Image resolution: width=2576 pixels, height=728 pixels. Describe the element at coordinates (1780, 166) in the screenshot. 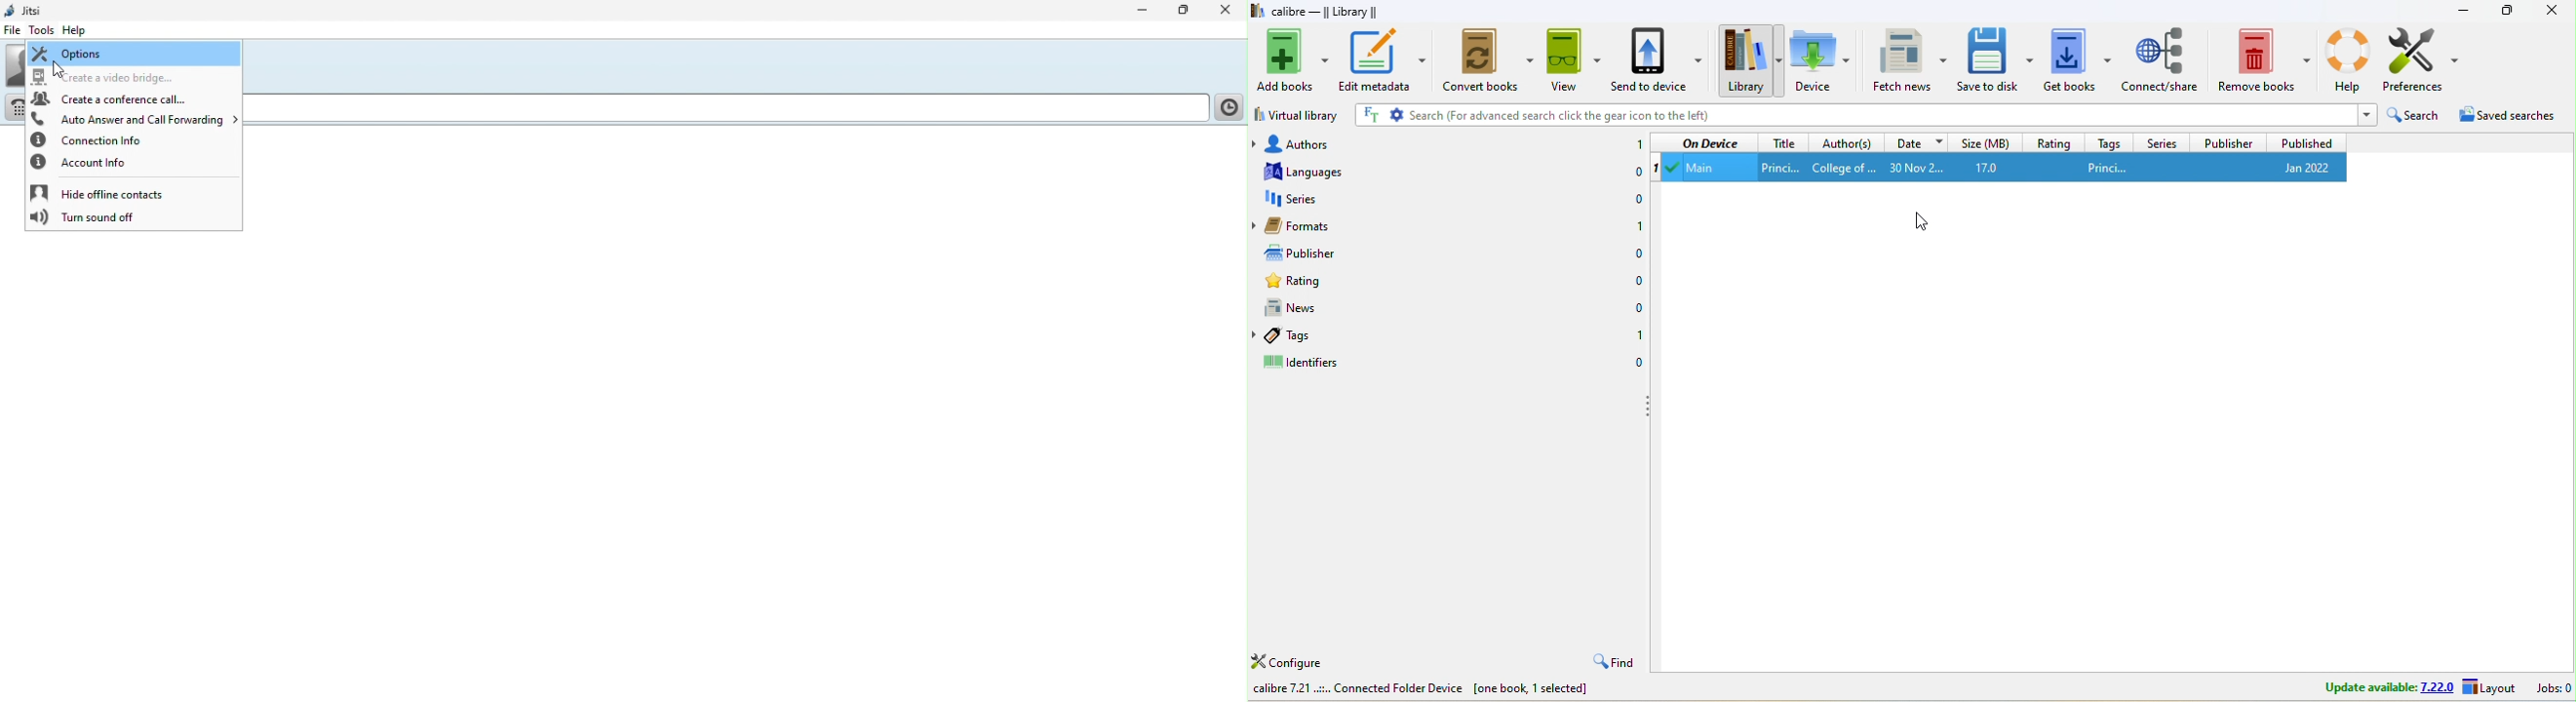

I see `title` at that location.